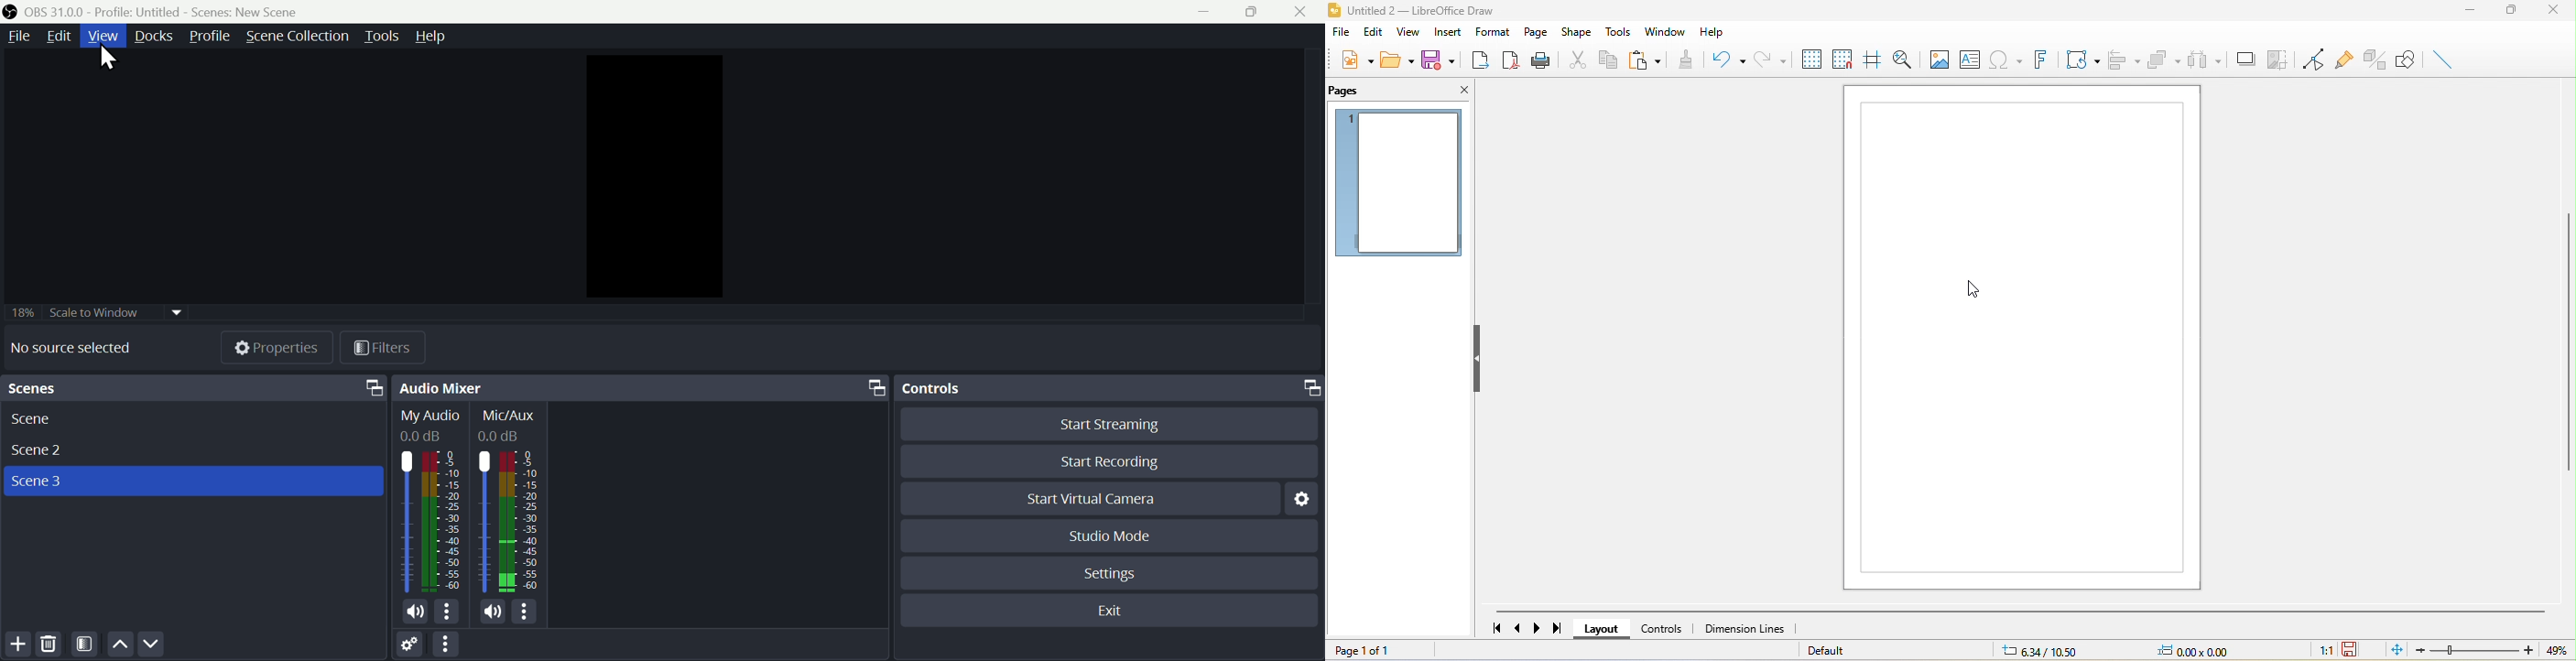  What do you see at coordinates (1574, 60) in the screenshot?
I see `cut` at bounding box center [1574, 60].